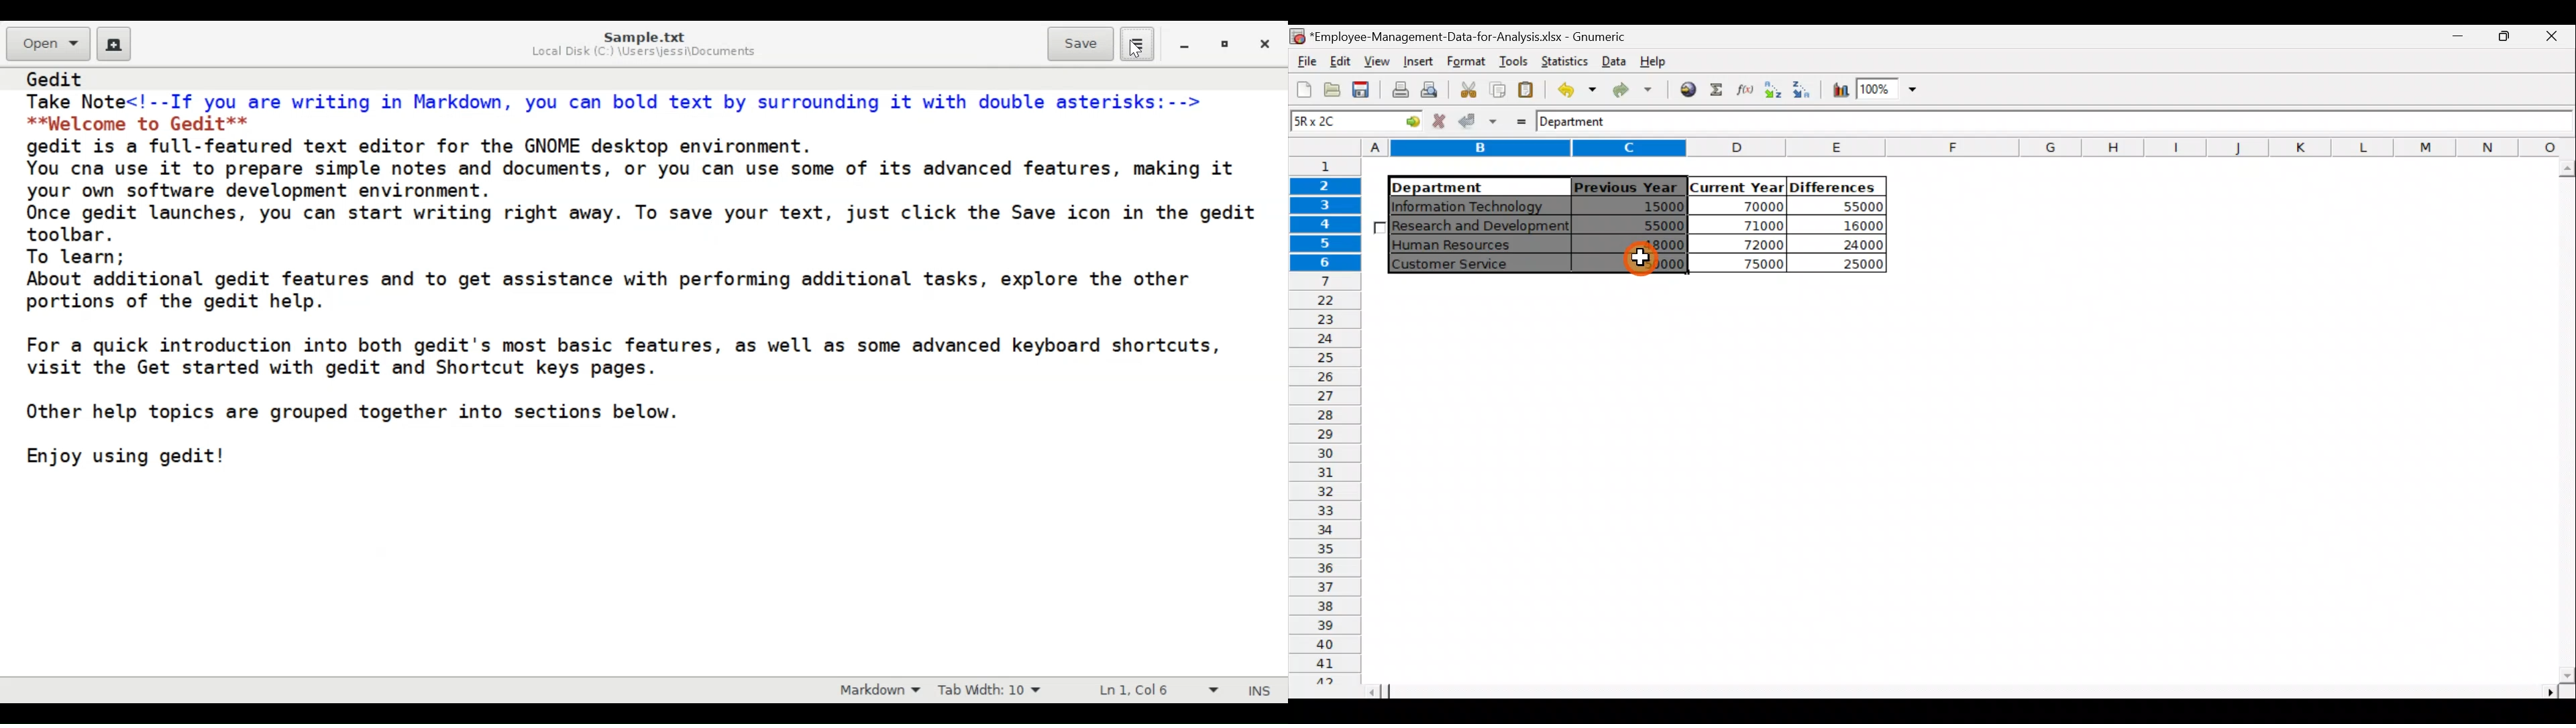 The height and width of the screenshot is (728, 2576). What do you see at coordinates (1637, 90) in the screenshot?
I see `Redo undone action` at bounding box center [1637, 90].